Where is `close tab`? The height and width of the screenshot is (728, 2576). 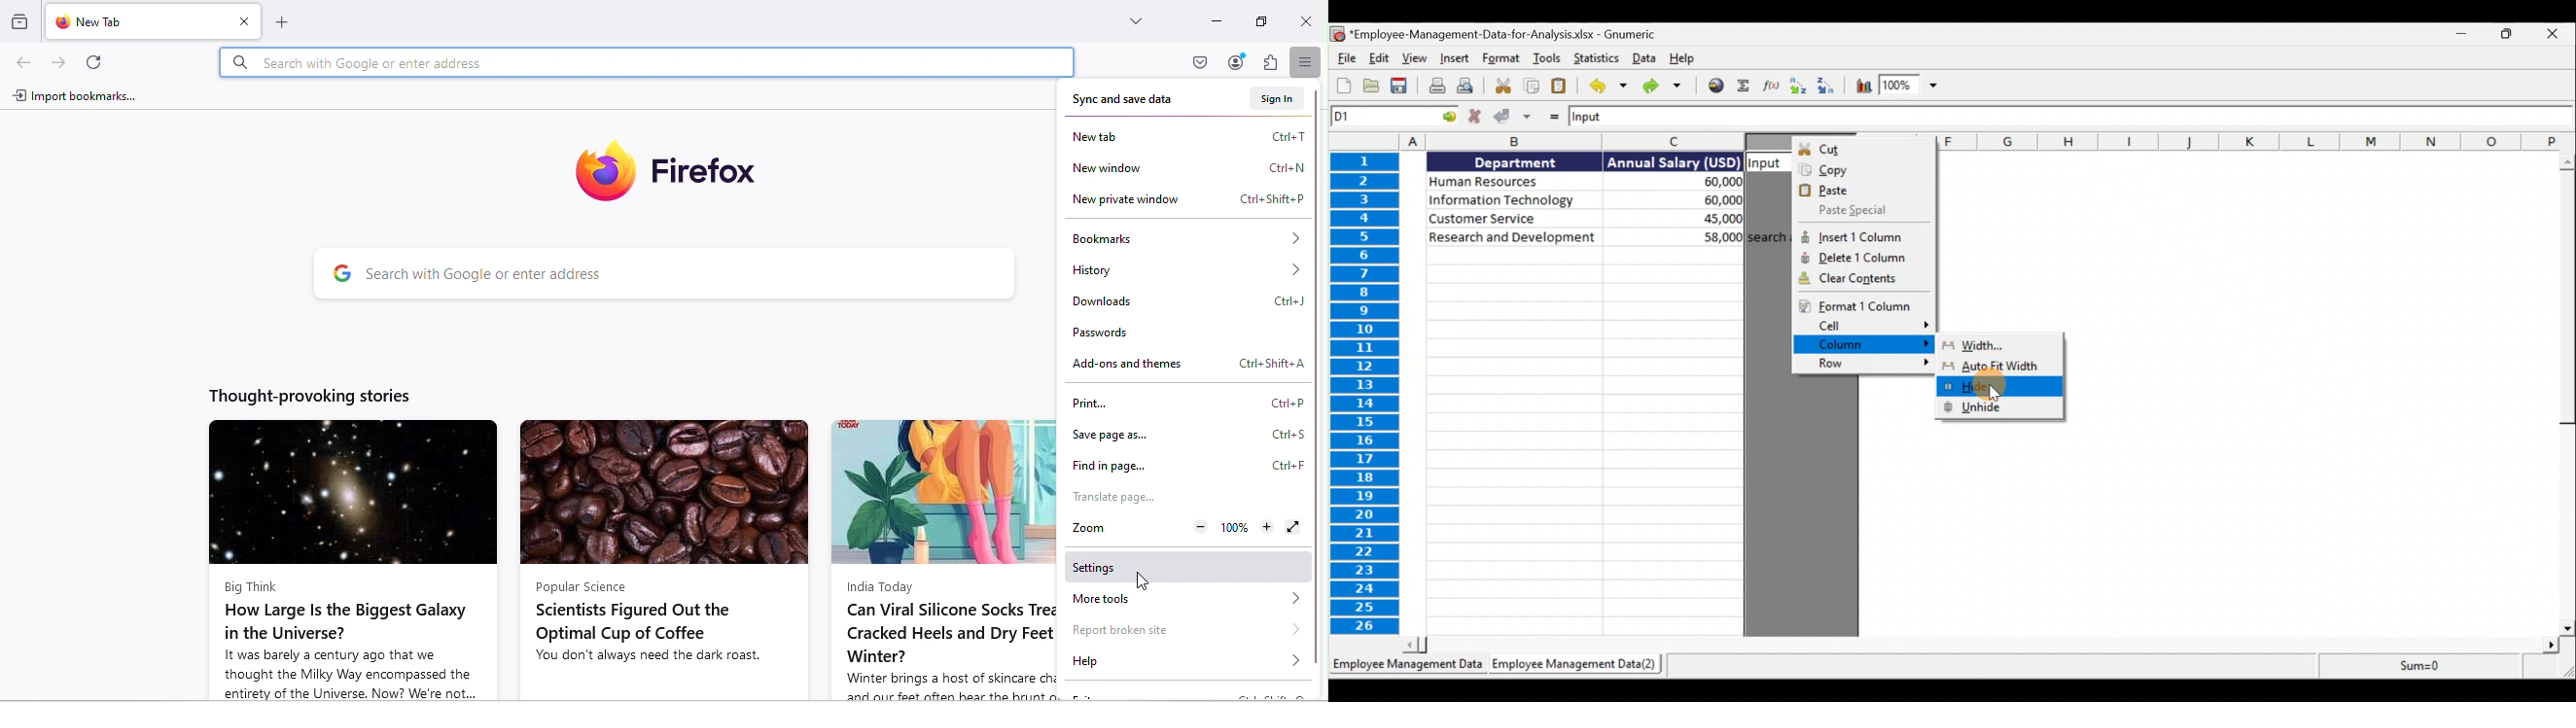 close tab is located at coordinates (241, 18).